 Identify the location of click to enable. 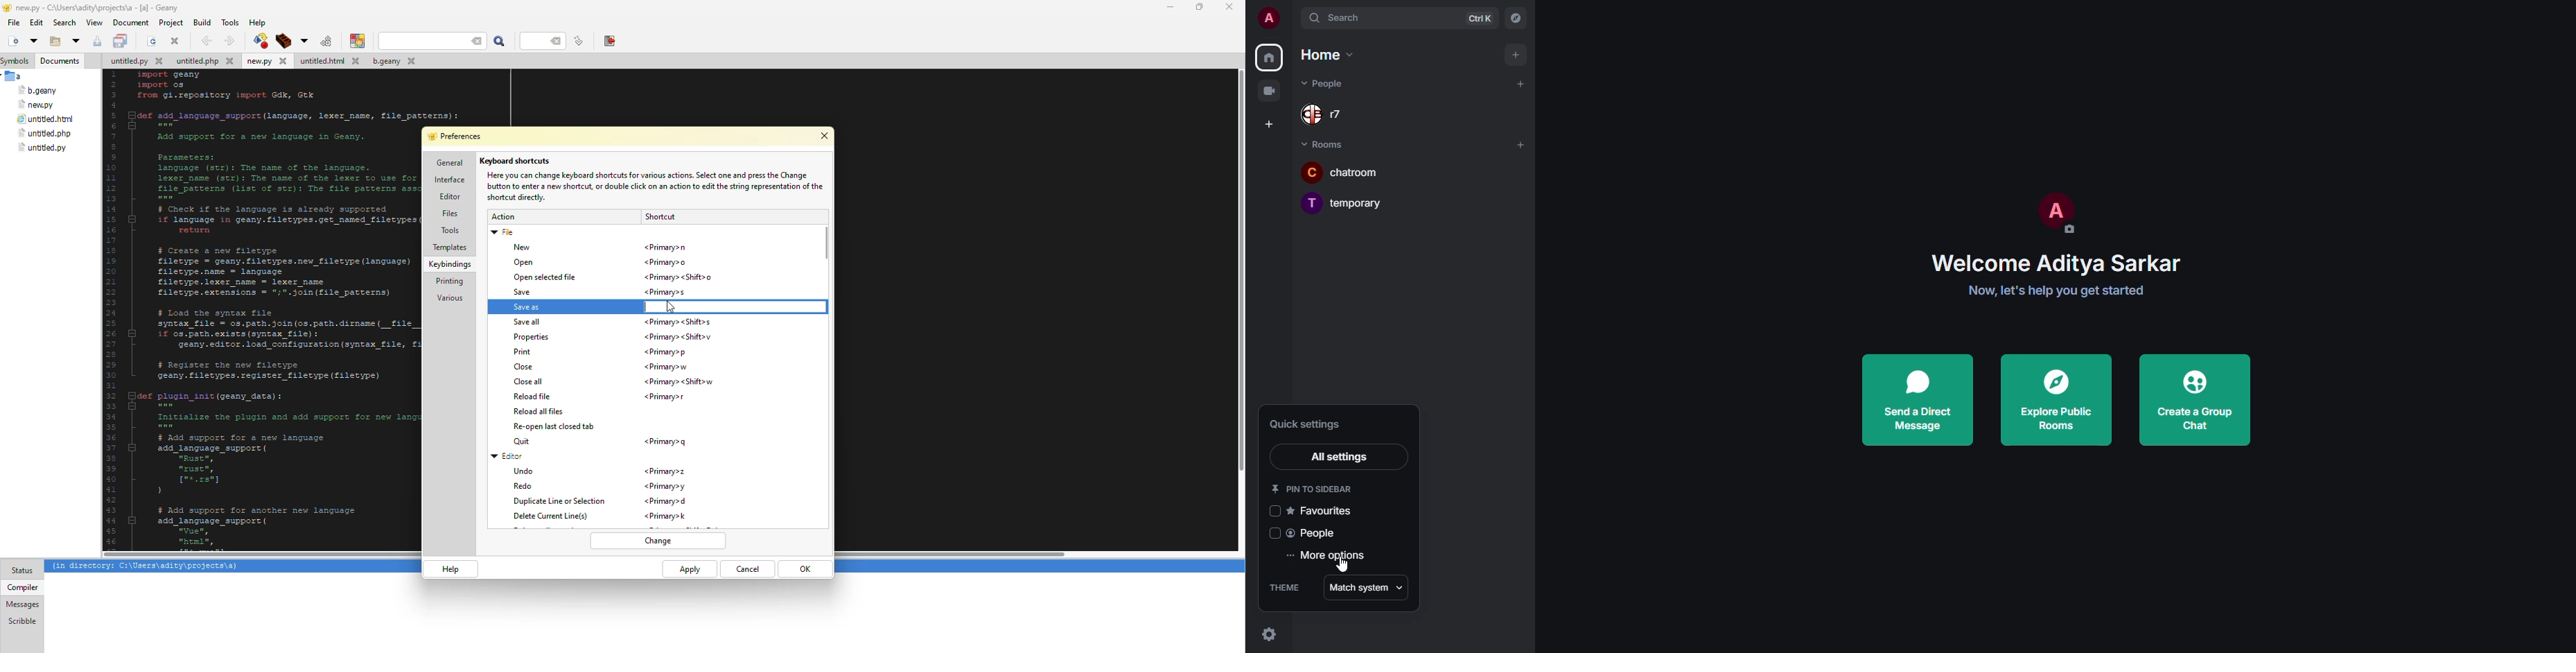
(1271, 534).